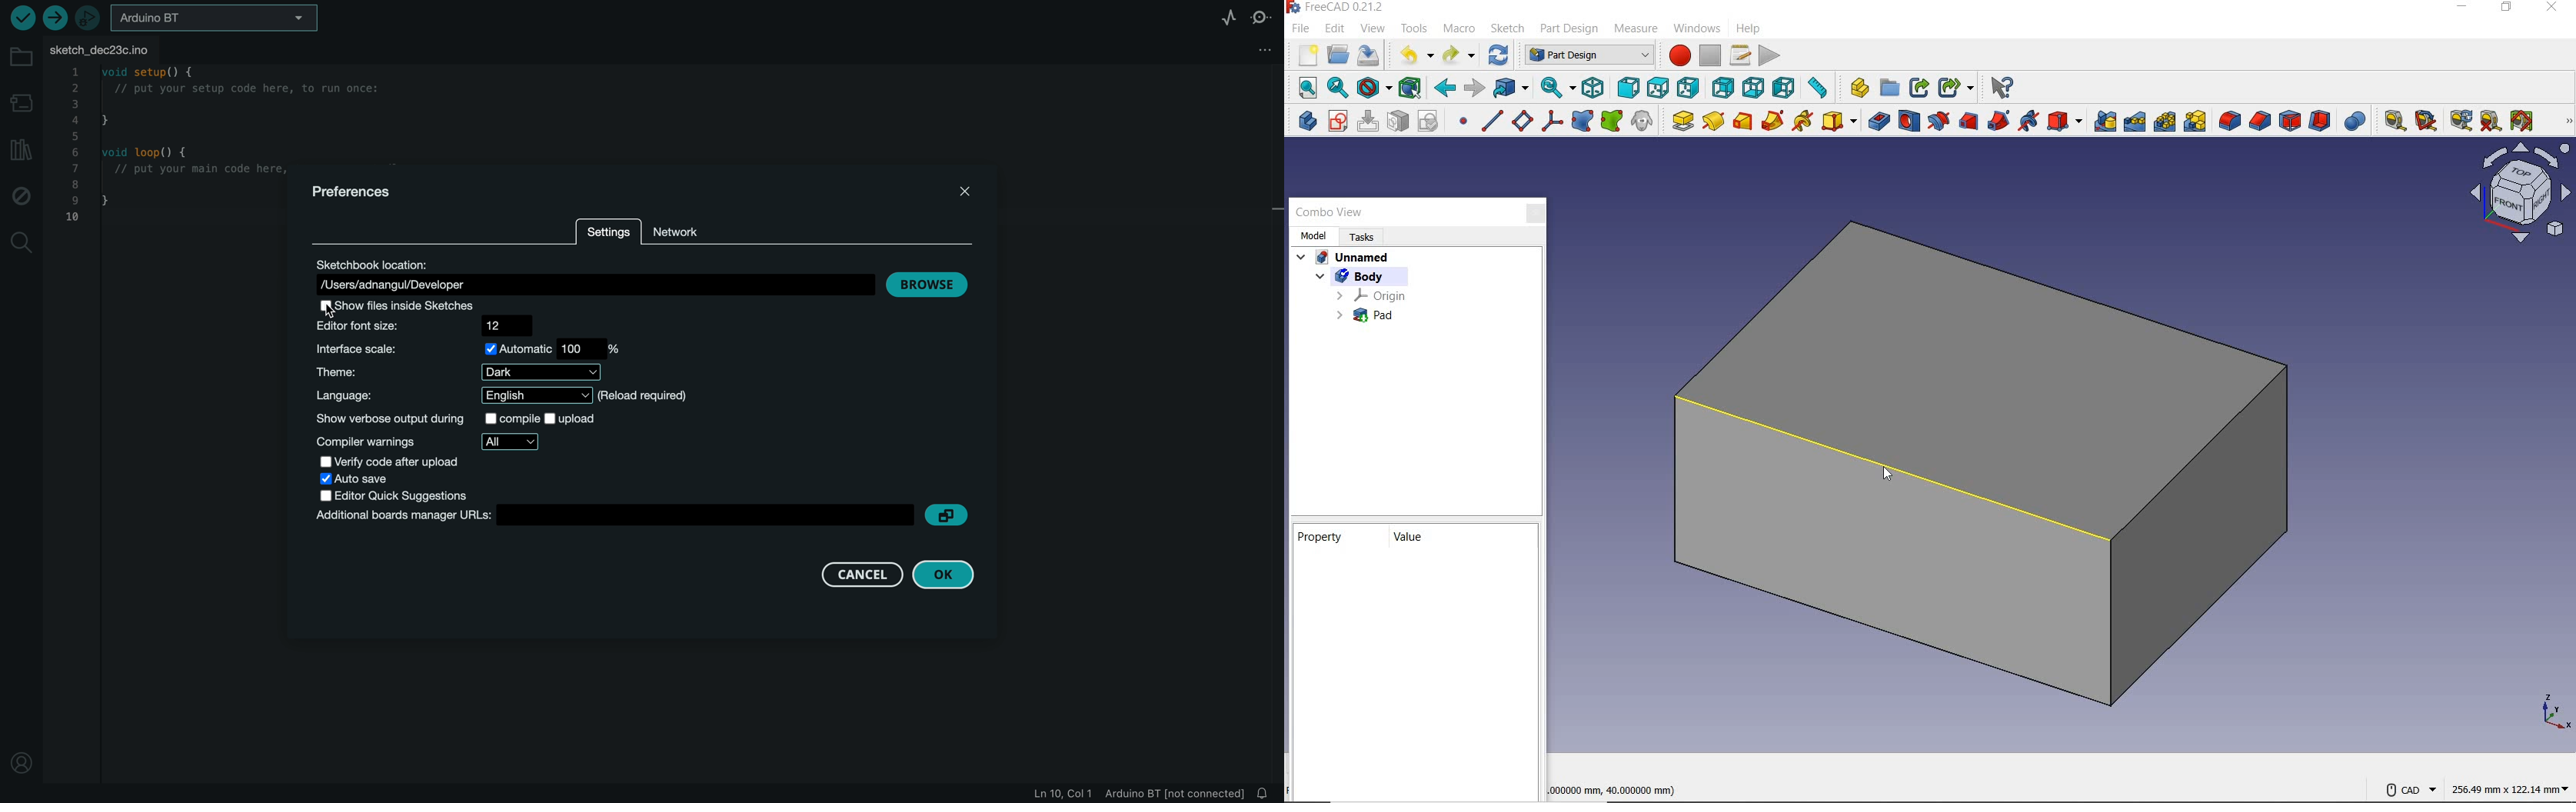 The image size is (2576, 812). What do you see at coordinates (1715, 121) in the screenshot?
I see `revolution` at bounding box center [1715, 121].